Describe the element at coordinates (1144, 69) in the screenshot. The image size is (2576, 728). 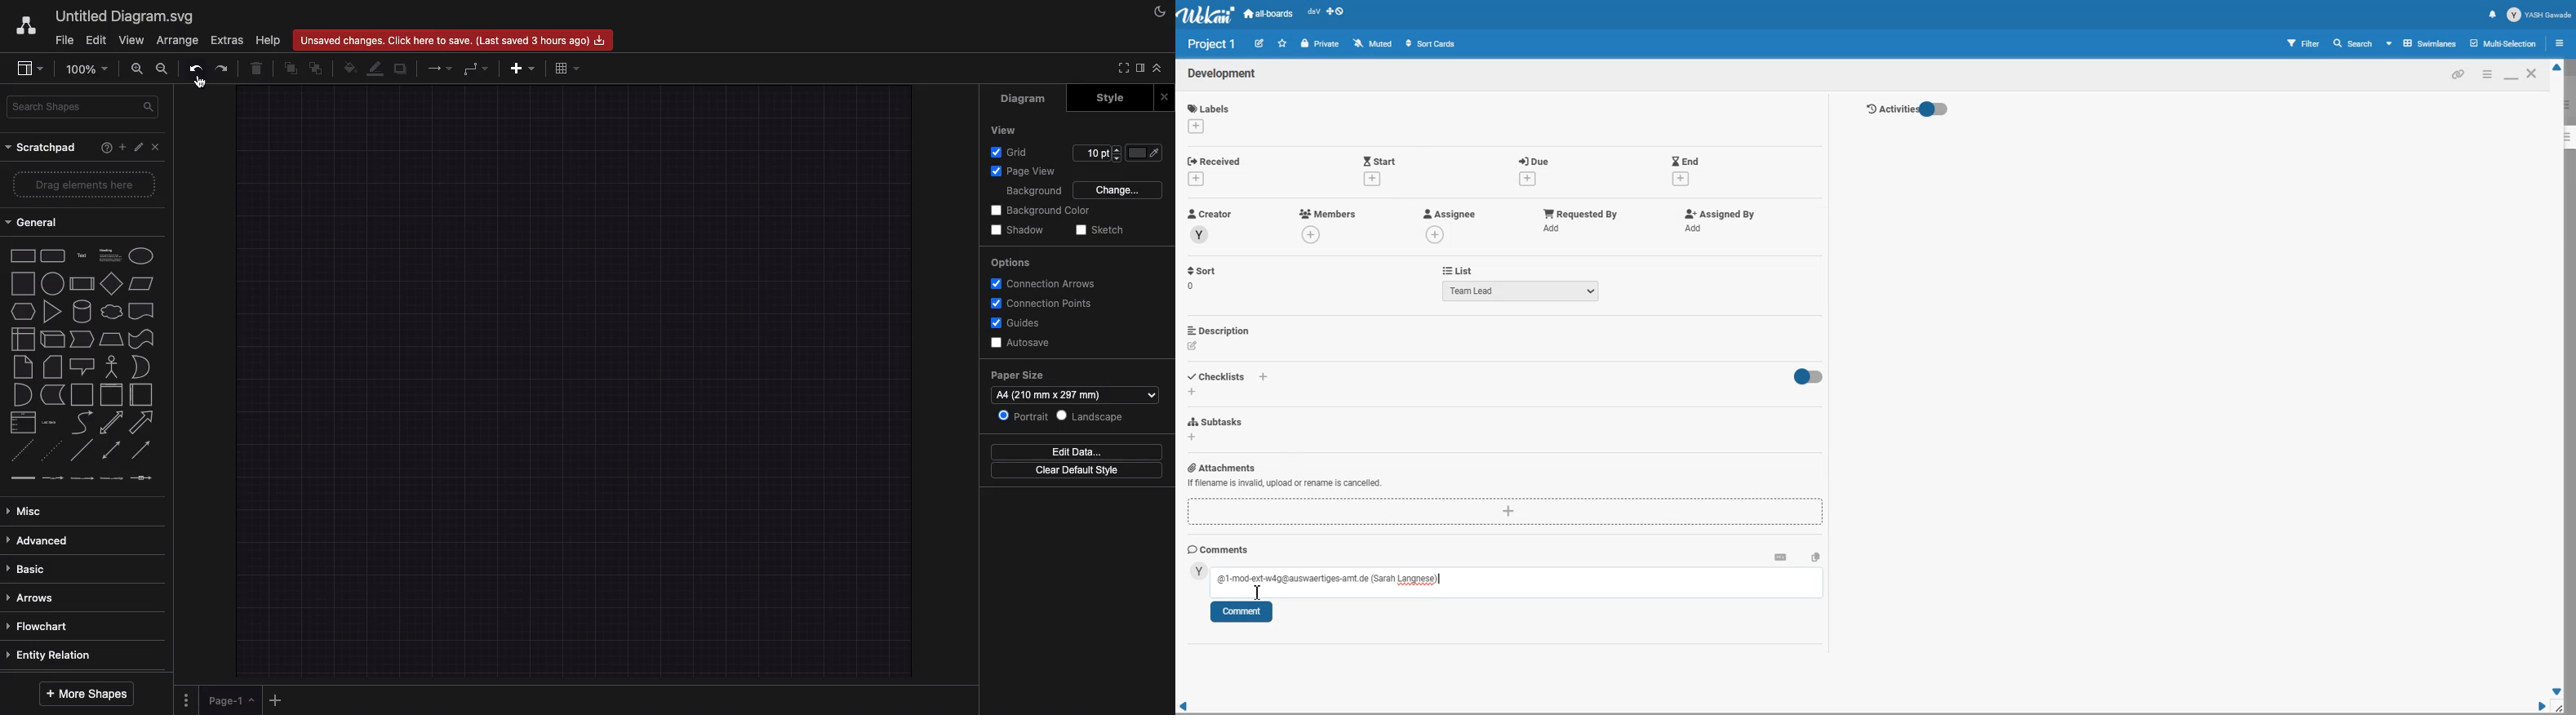
I see `Sidebar` at that location.